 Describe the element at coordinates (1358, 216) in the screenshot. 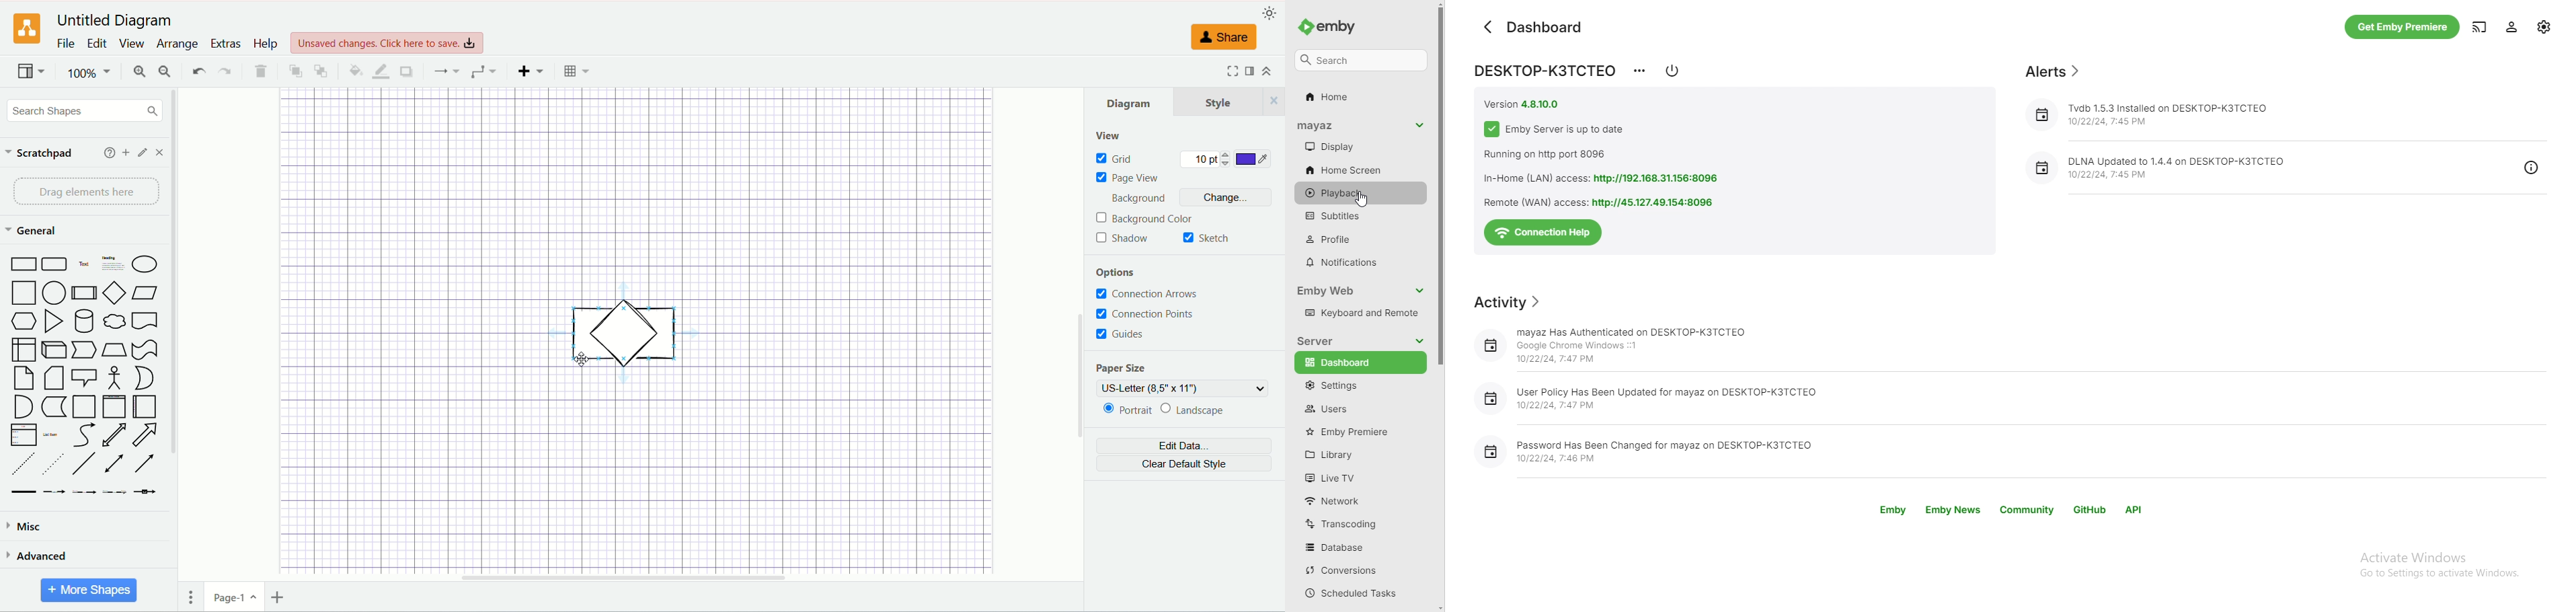

I see `subtitles` at that location.